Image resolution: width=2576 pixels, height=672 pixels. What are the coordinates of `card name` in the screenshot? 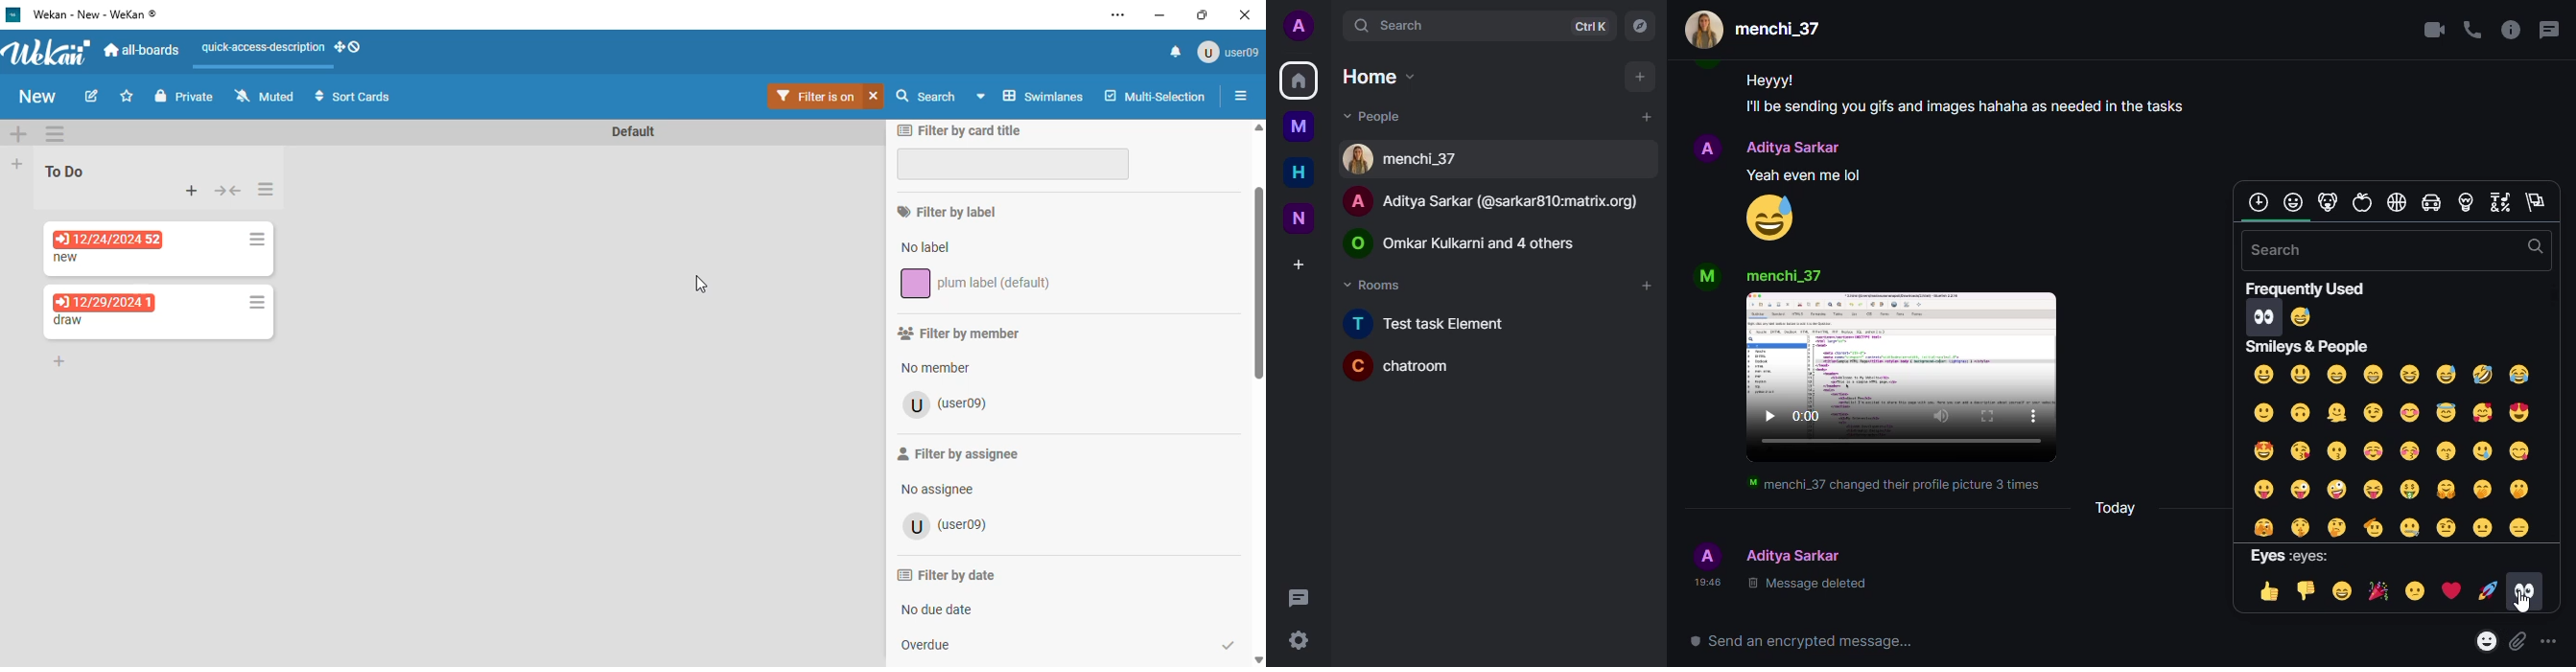 It's located at (68, 258).